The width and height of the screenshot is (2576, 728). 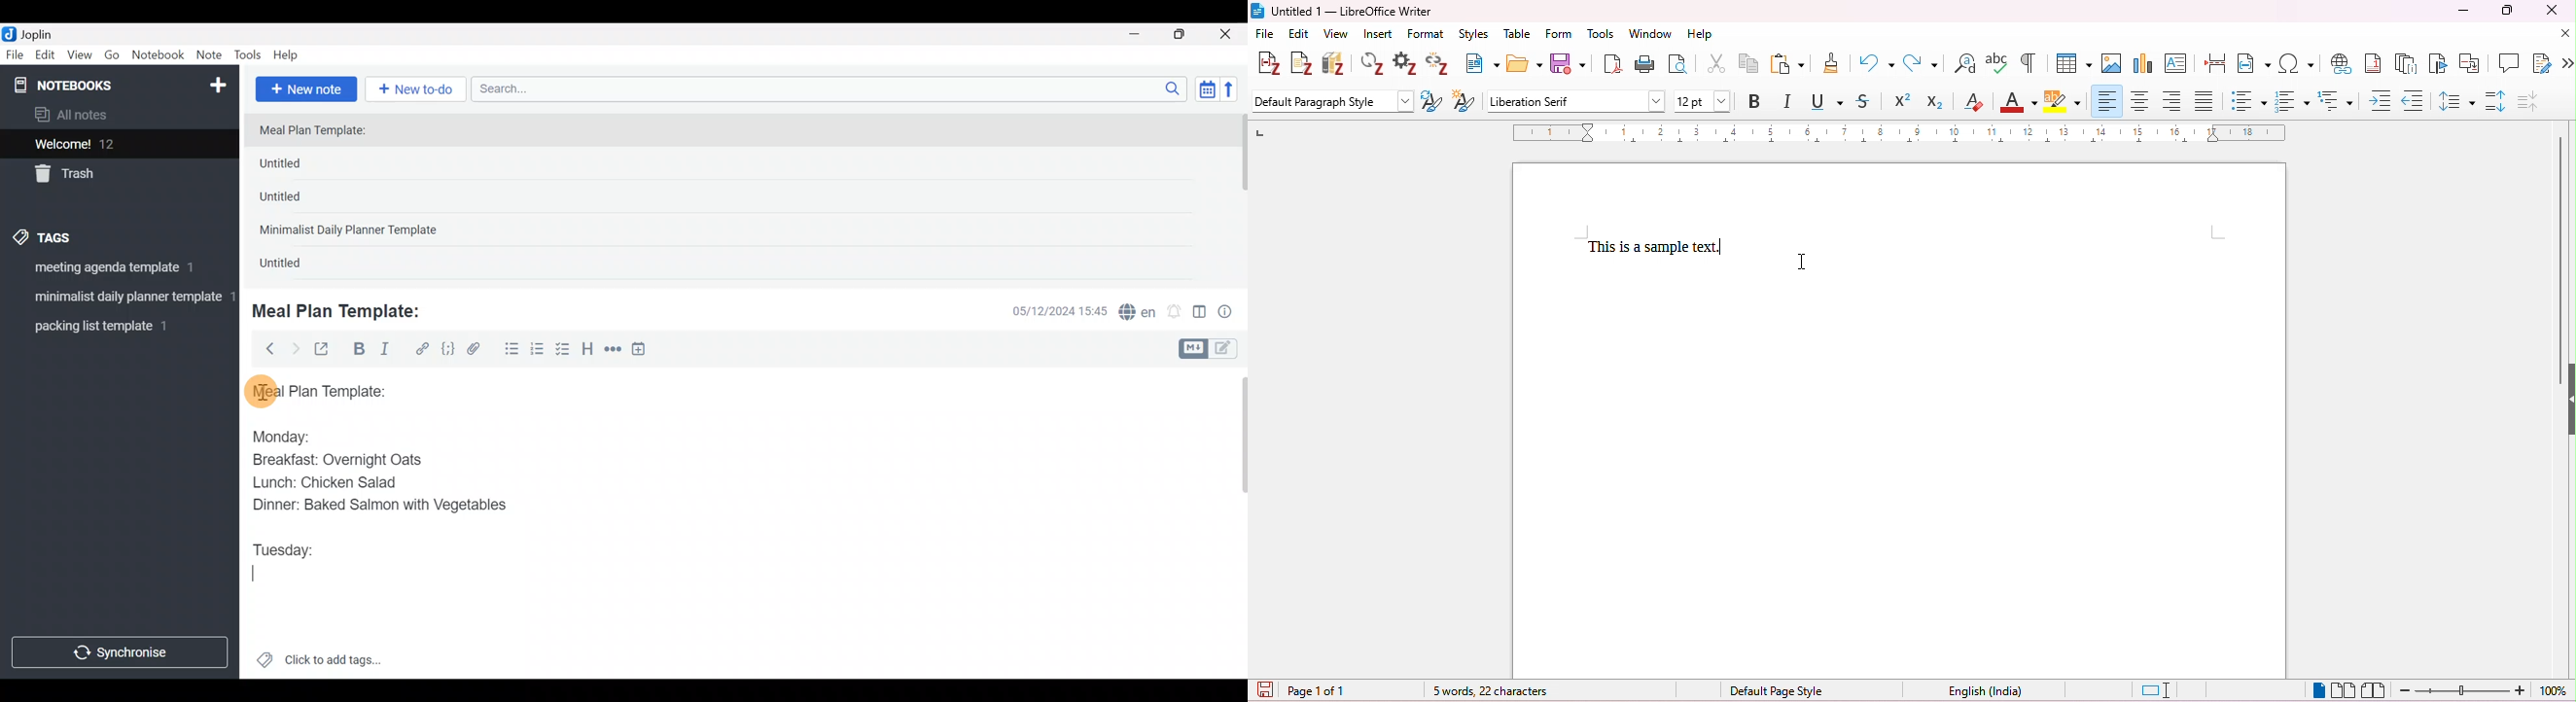 What do you see at coordinates (1142, 32) in the screenshot?
I see `Minimize` at bounding box center [1142, 32].